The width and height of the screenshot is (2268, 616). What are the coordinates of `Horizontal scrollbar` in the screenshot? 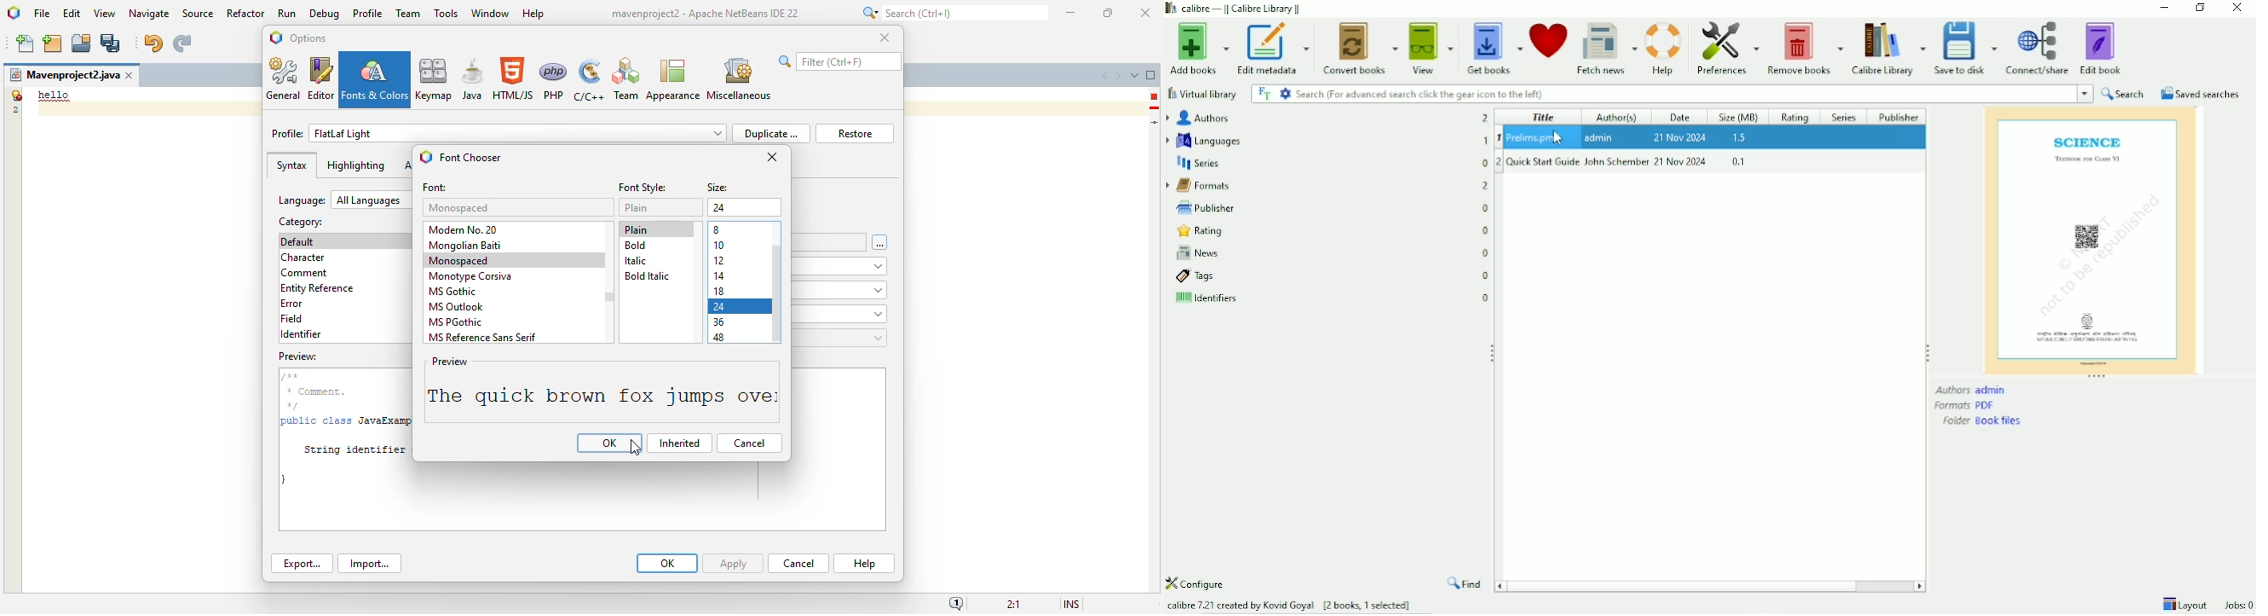 It's located at (1711, 587).